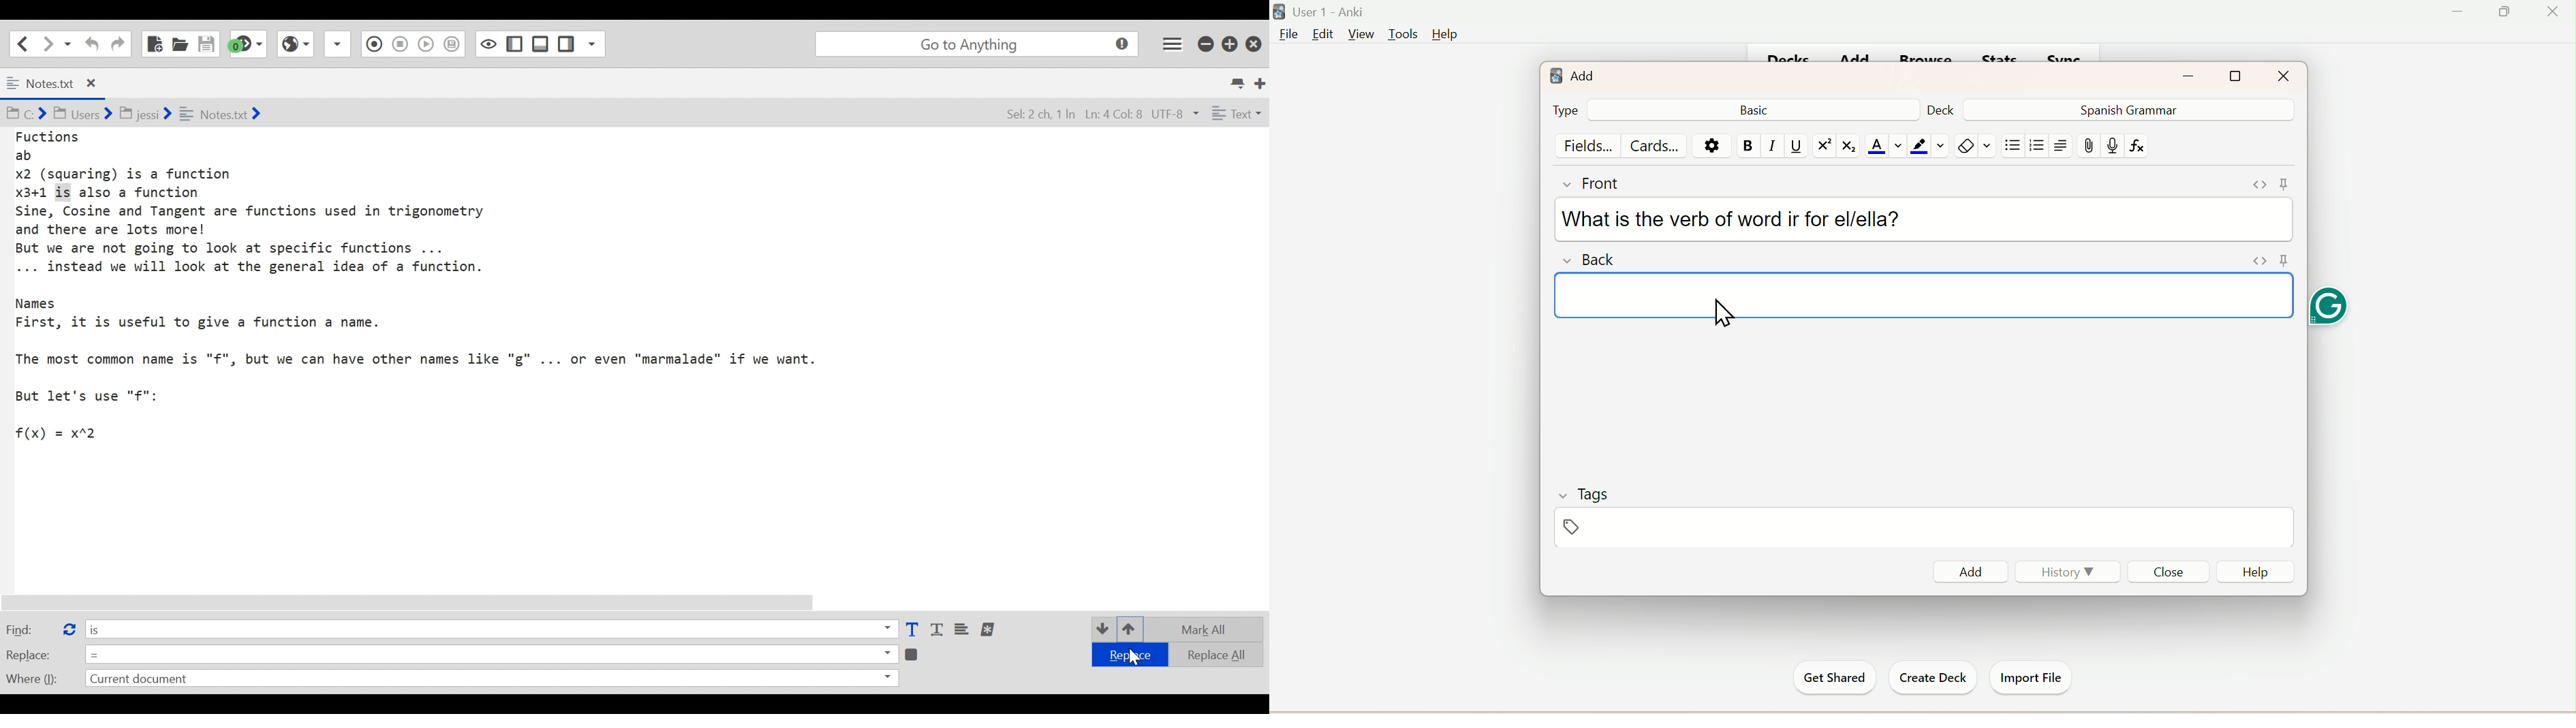 Image resolution: width=2576 pixels, height=728 pixels. What do you see at coordinates (1399, 35) in the screenshot?
I see `Tools` at bounding box center [1399, 35].